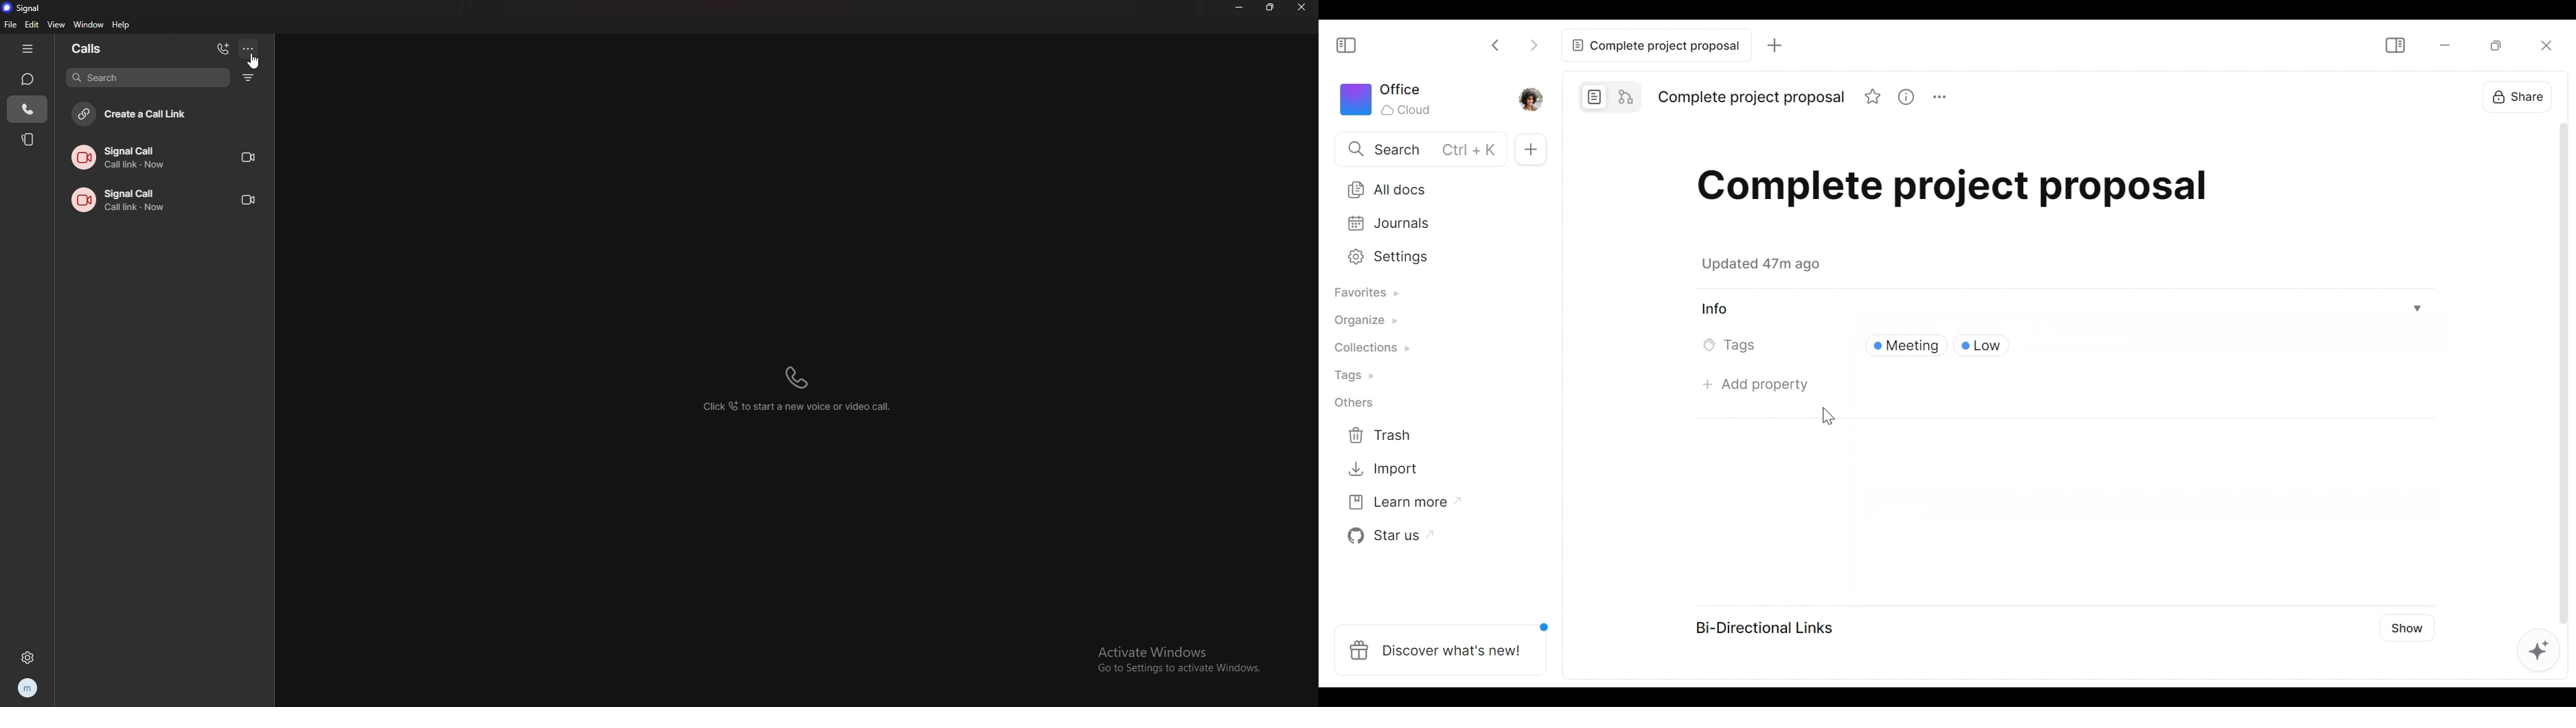 This screenshot has height=728, width=2576. What do you see at coordinates (1392, 101) in the screenshot?
I see `Worksapce` at bounding box center [1392, 101].